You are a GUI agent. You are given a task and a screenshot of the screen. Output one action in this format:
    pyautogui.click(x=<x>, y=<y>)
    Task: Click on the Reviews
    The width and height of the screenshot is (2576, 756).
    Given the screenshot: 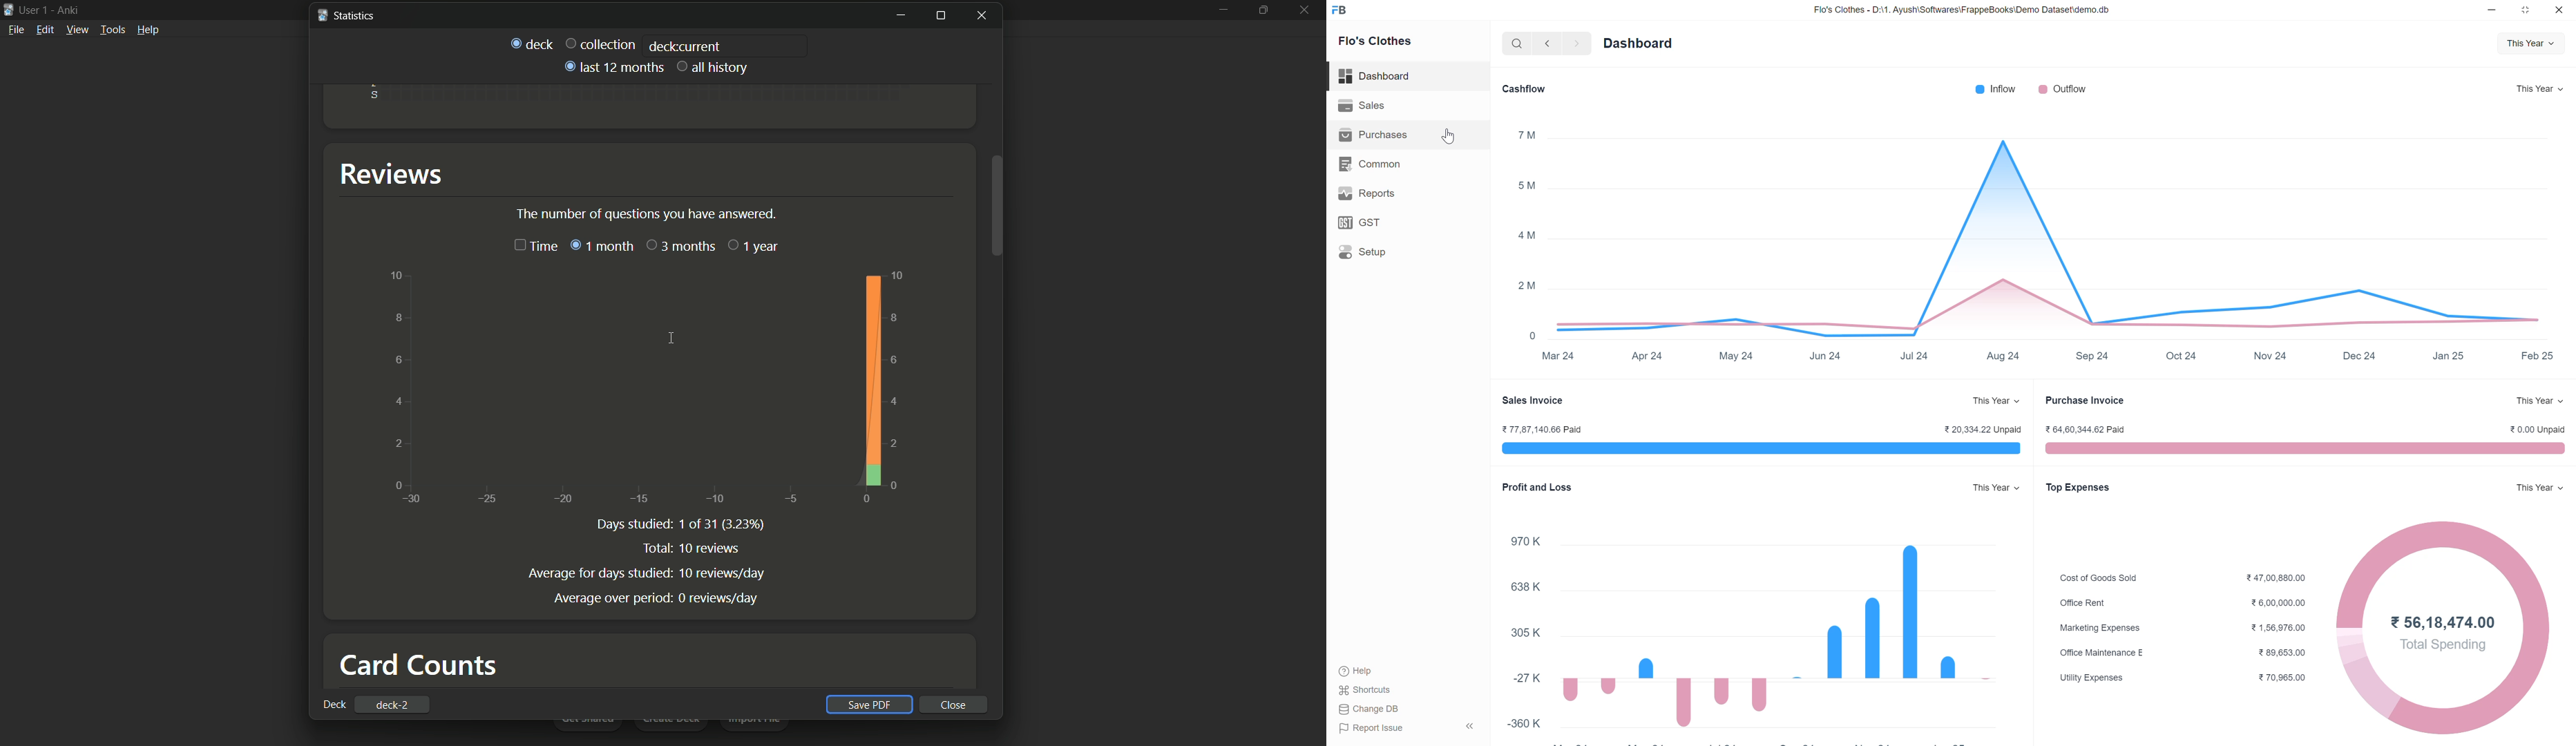 What is the action you would take?
    pyautogui.click(x=391, y=173)
    